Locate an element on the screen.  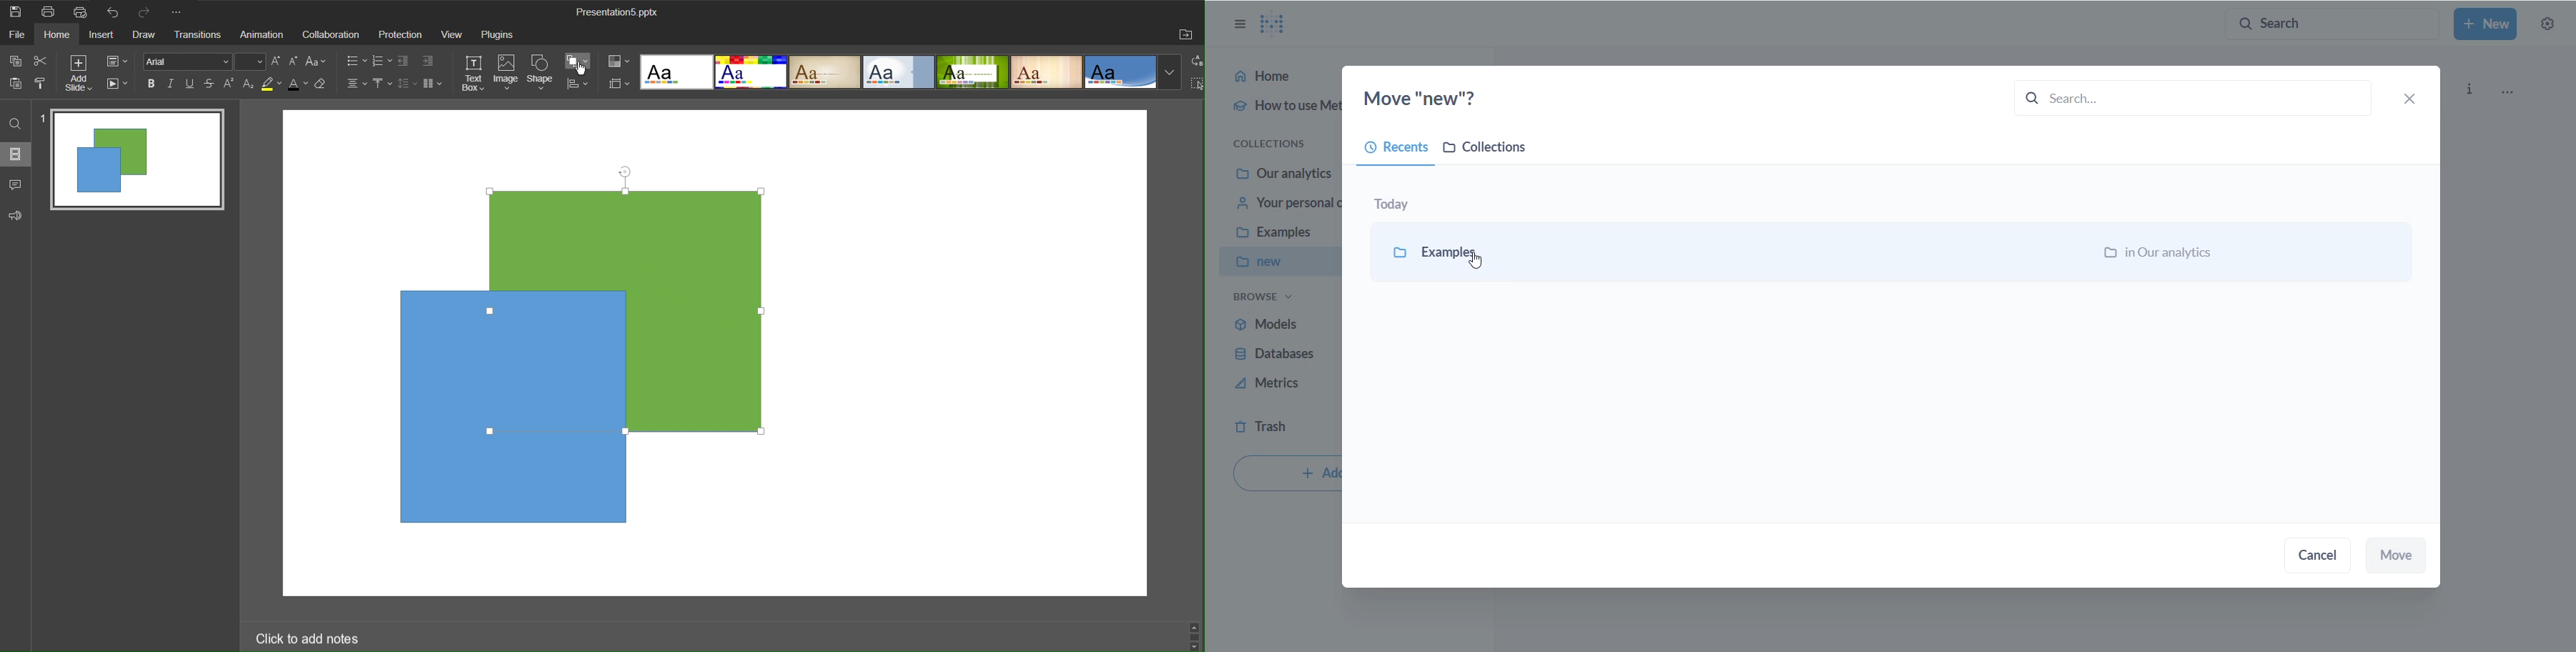
Highlight is located at coordinates (273, 86).